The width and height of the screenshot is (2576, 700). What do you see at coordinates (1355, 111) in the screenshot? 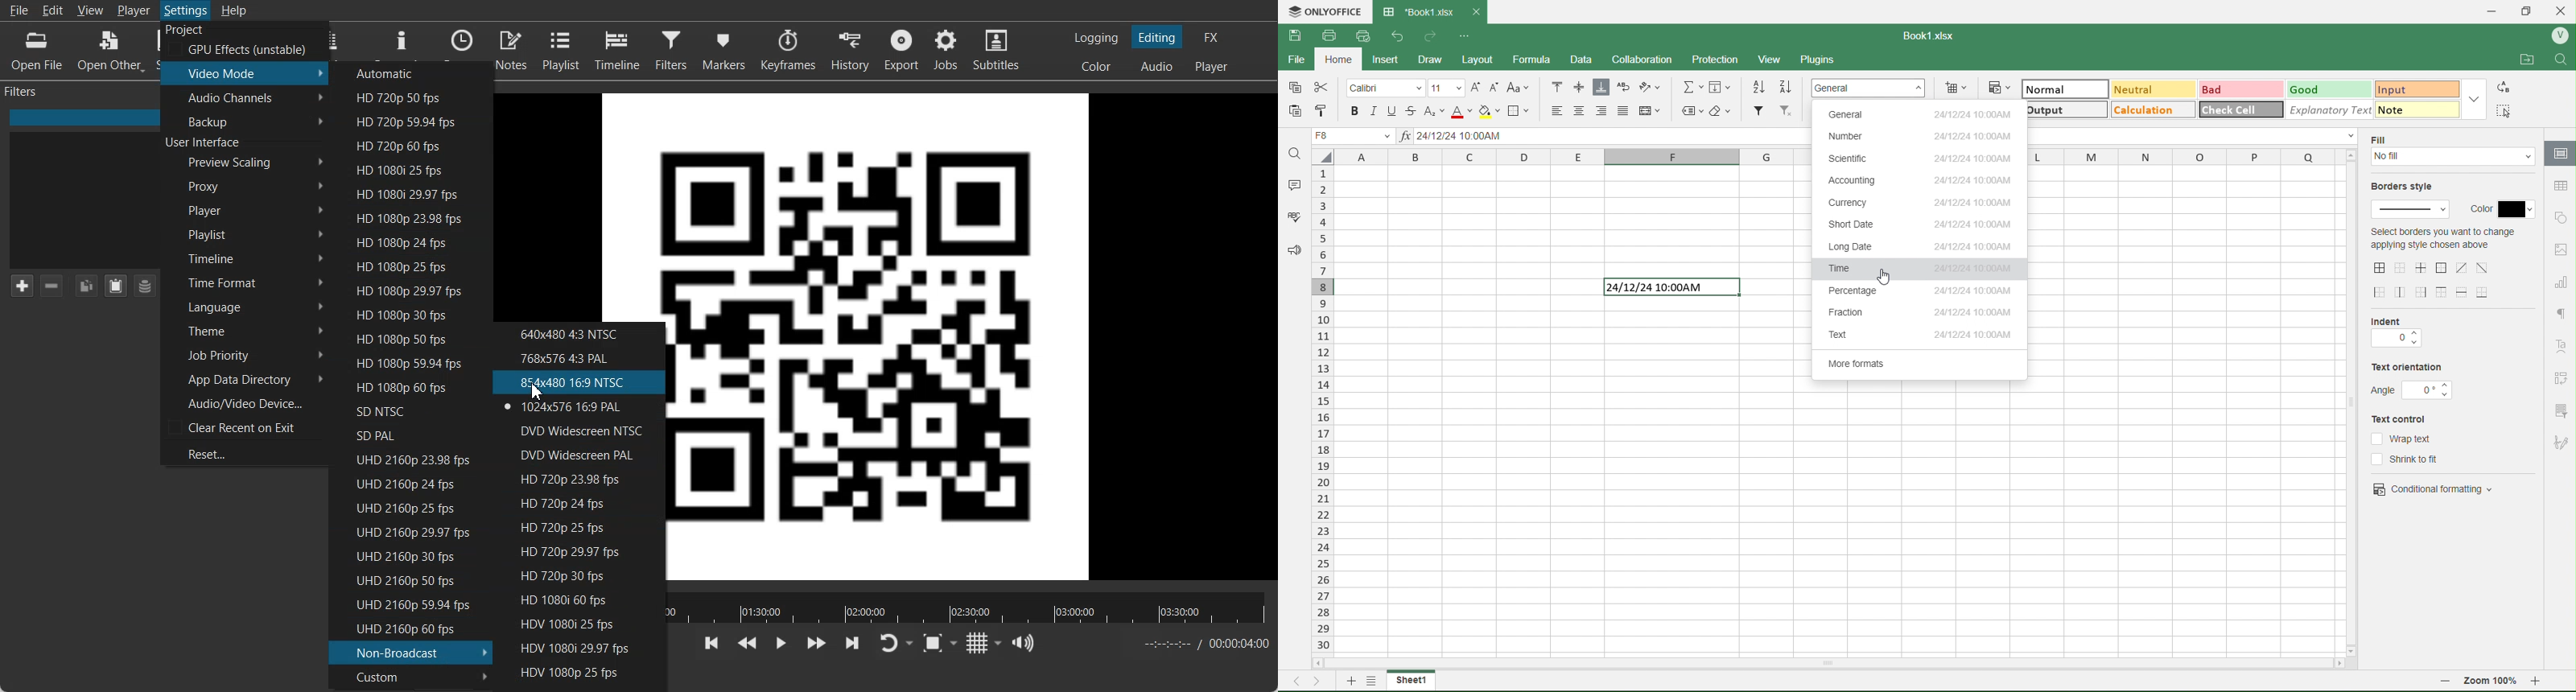
I see `Bold` at bounding box center [1355, 111].